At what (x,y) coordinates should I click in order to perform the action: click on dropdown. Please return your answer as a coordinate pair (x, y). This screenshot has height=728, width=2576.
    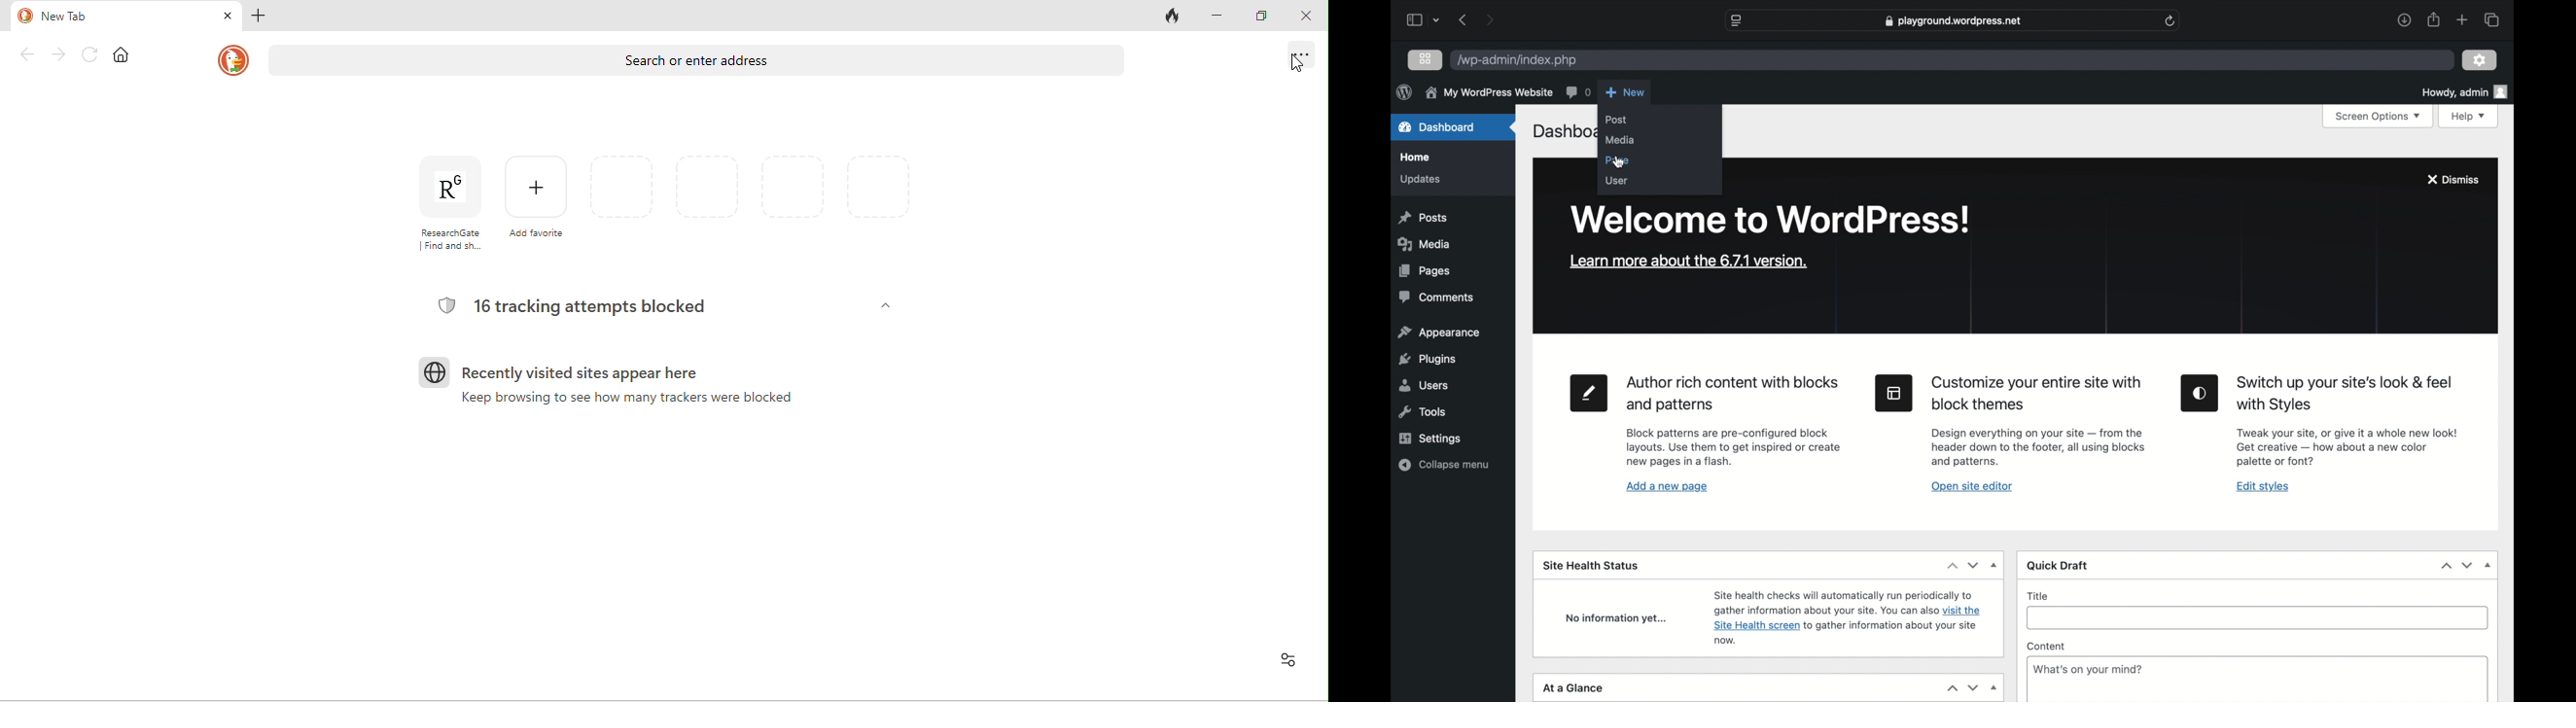
    Looking at the image, I should click on (1995, 689).